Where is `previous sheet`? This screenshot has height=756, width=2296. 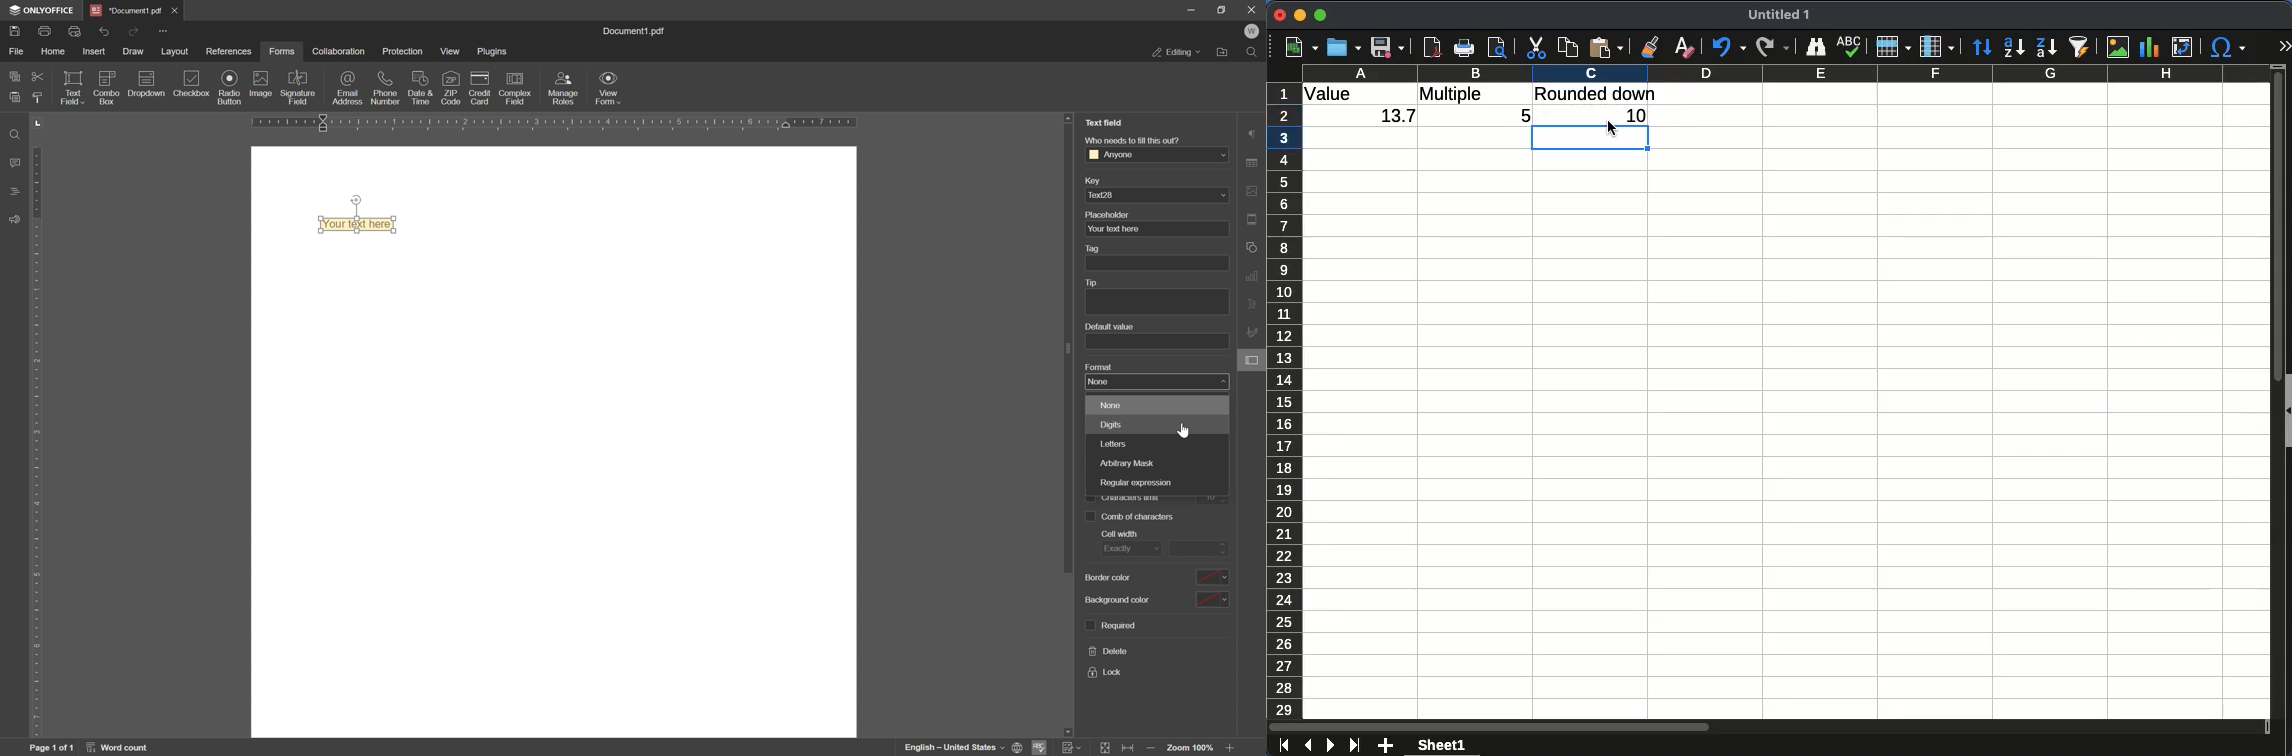 previous sheet is located at coordinates (1307, 746).